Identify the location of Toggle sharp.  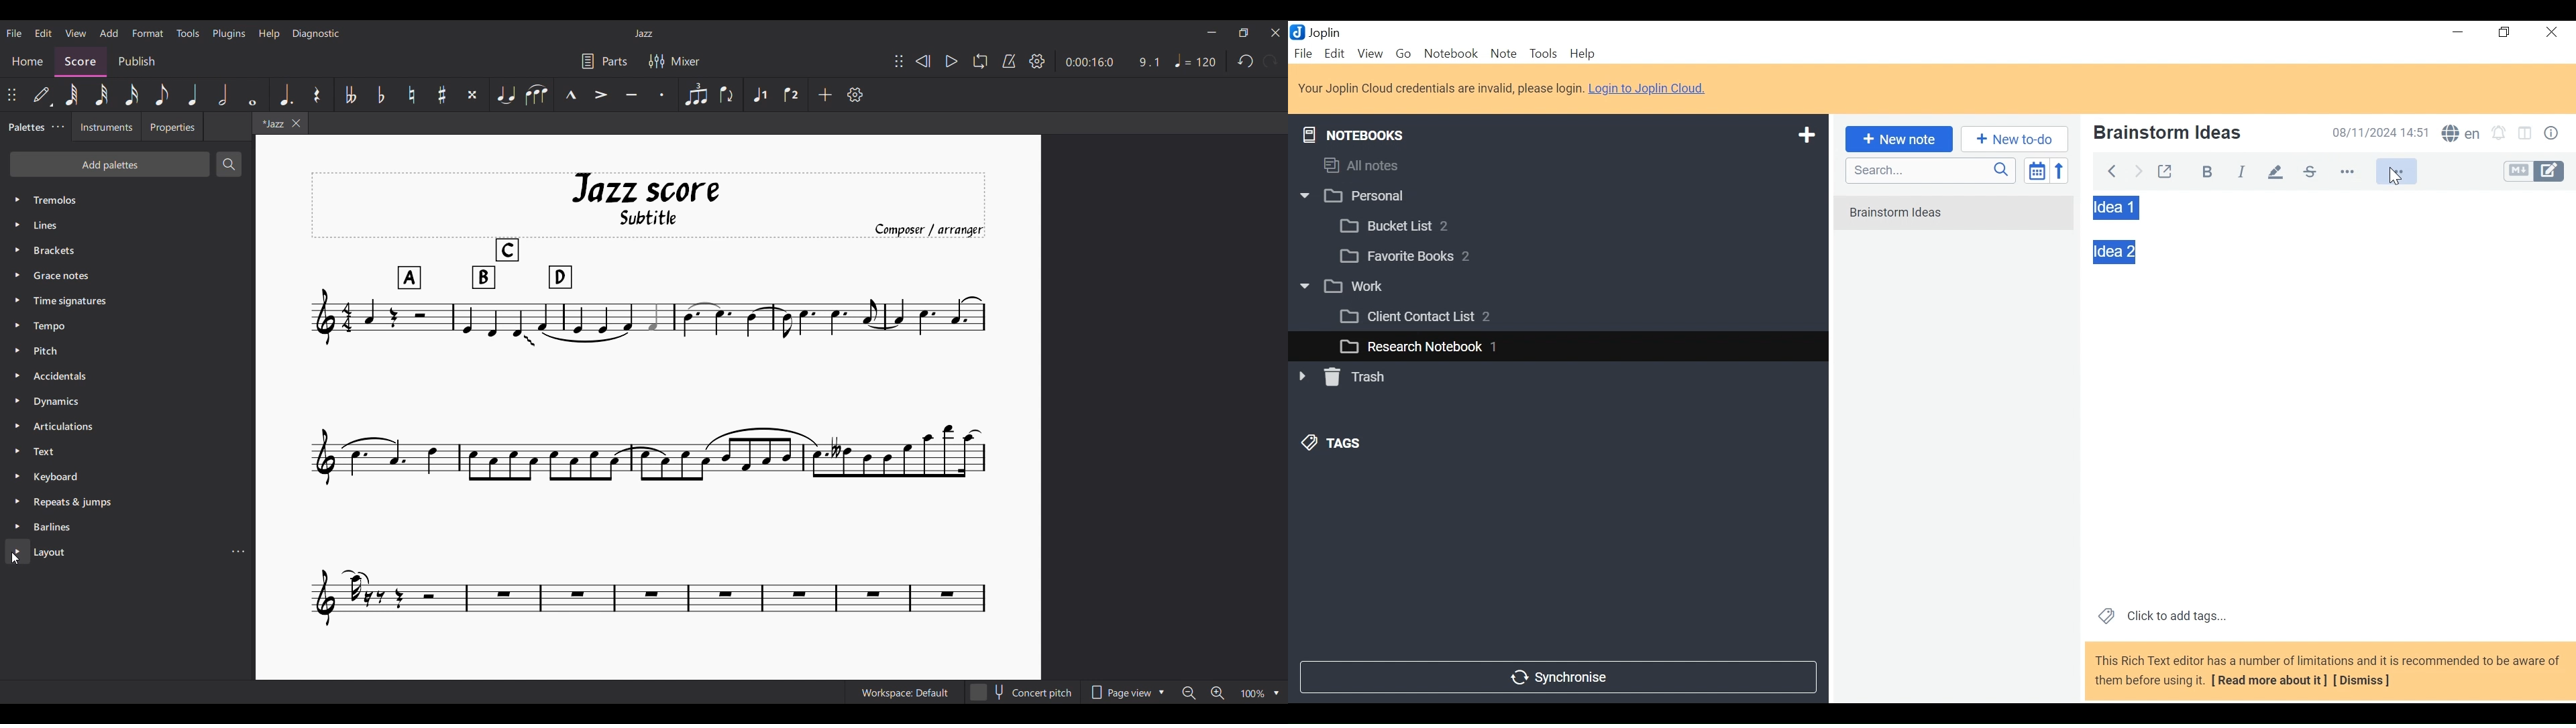
(443, 95).